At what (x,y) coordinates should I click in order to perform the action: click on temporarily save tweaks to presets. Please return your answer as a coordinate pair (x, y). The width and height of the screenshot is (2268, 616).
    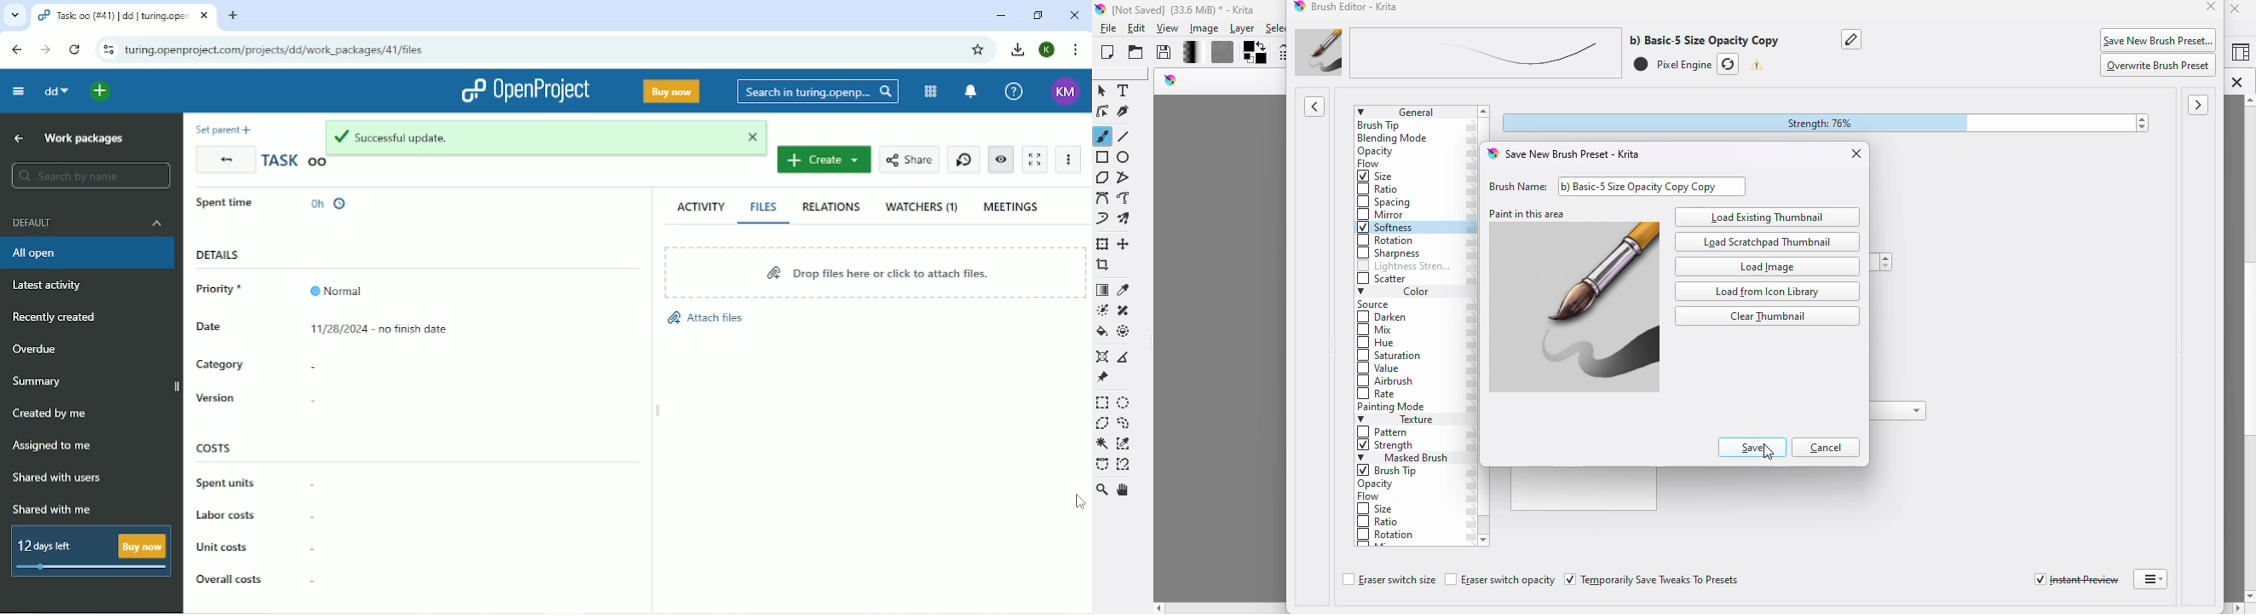
    Looking at the image, I should click on (1654, 580).